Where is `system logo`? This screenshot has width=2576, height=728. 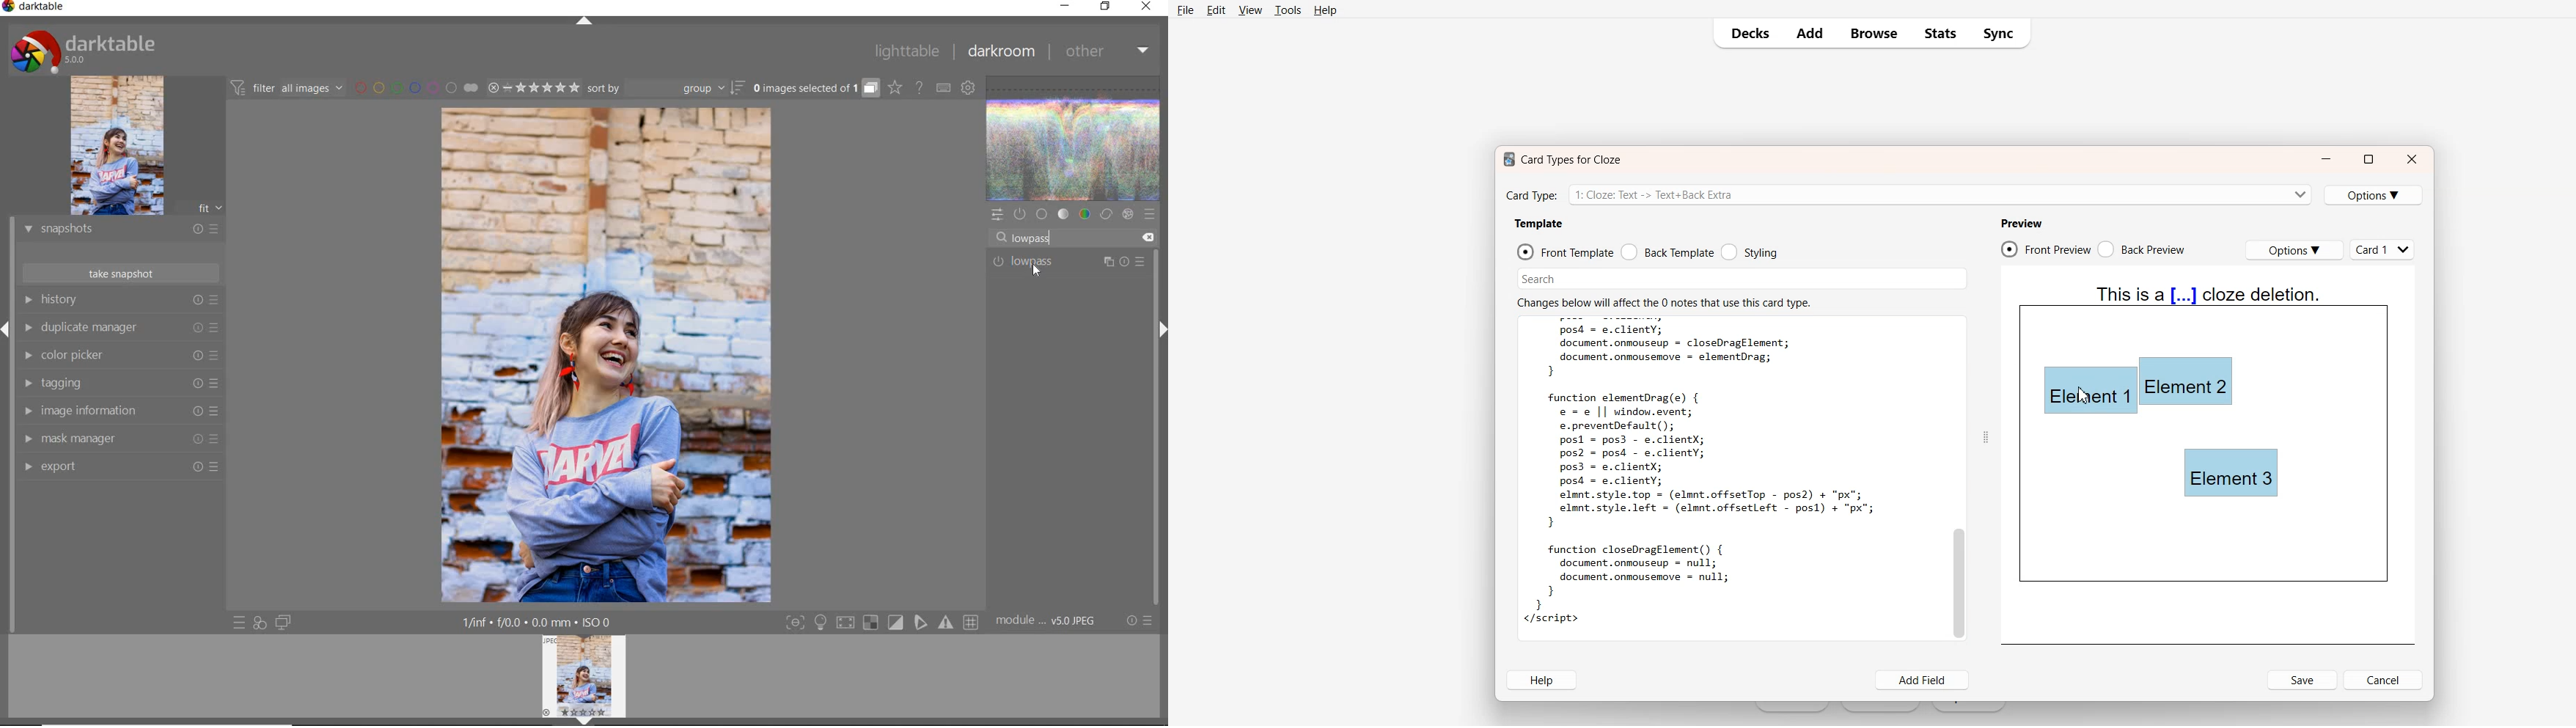
system logo is located at coordinates (83, 50).